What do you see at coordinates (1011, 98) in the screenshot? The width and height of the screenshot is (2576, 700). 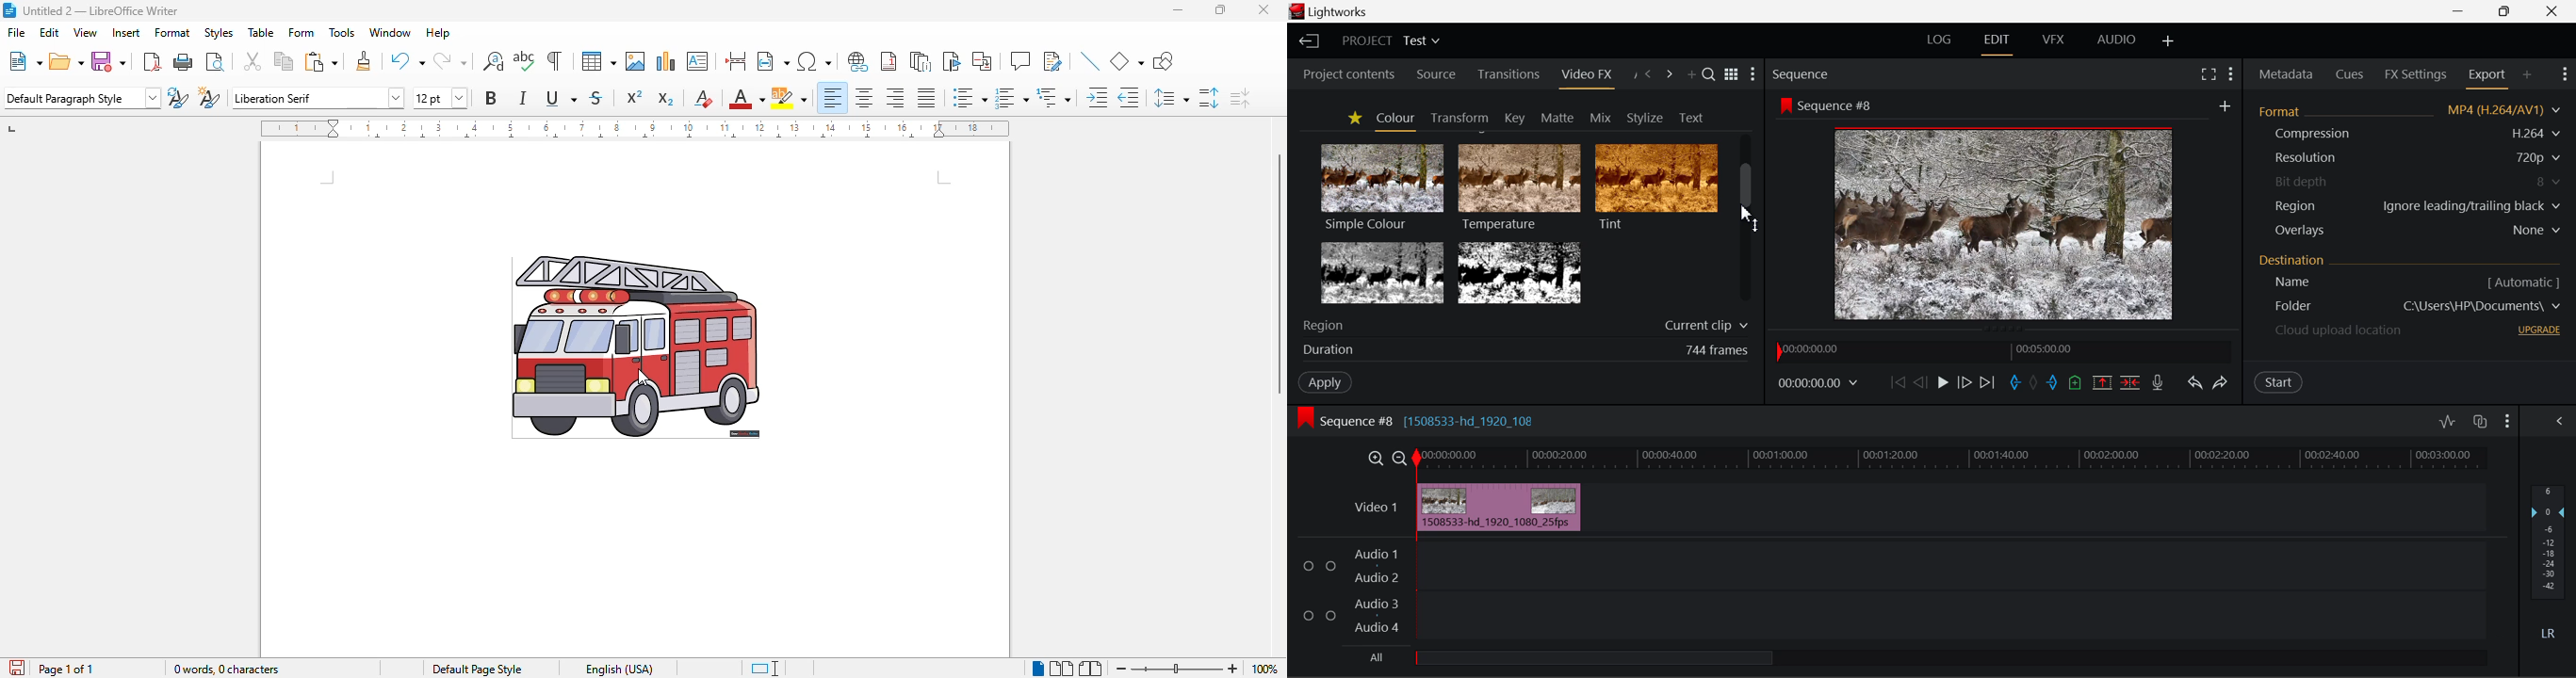 I see `toggle ordered list` at bounding box center [1011, 98].